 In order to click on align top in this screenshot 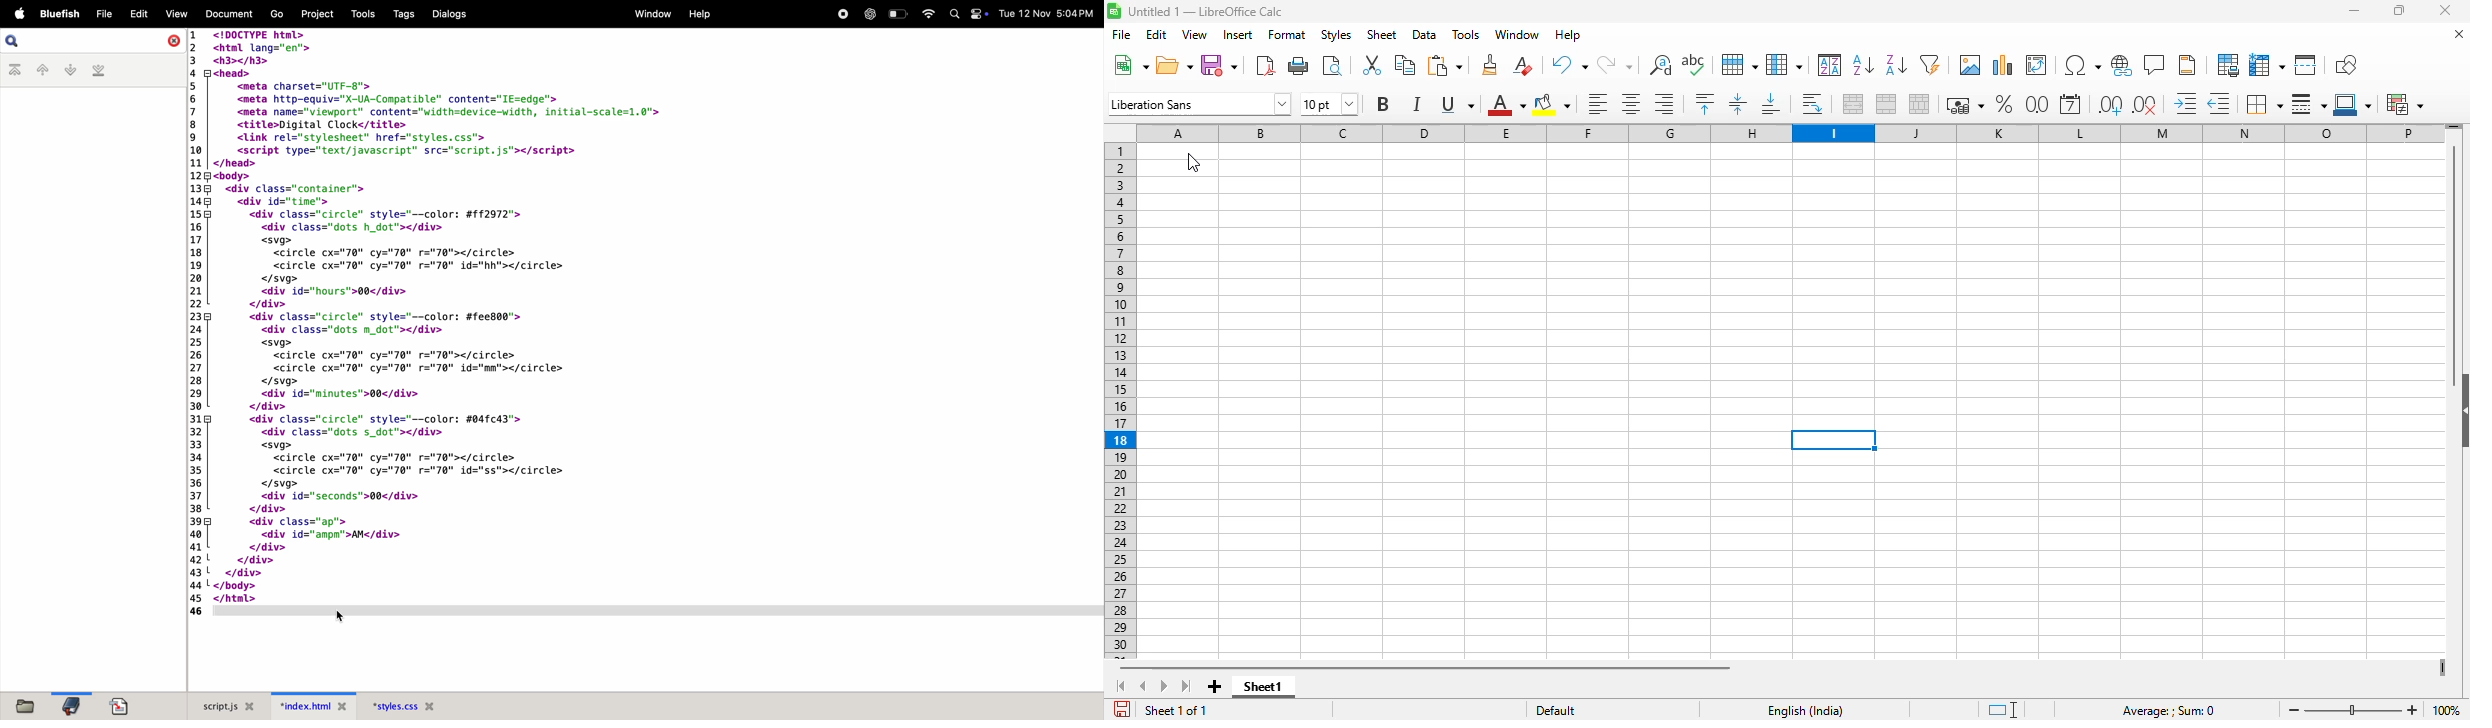, I will do `click(1704, 103)`.